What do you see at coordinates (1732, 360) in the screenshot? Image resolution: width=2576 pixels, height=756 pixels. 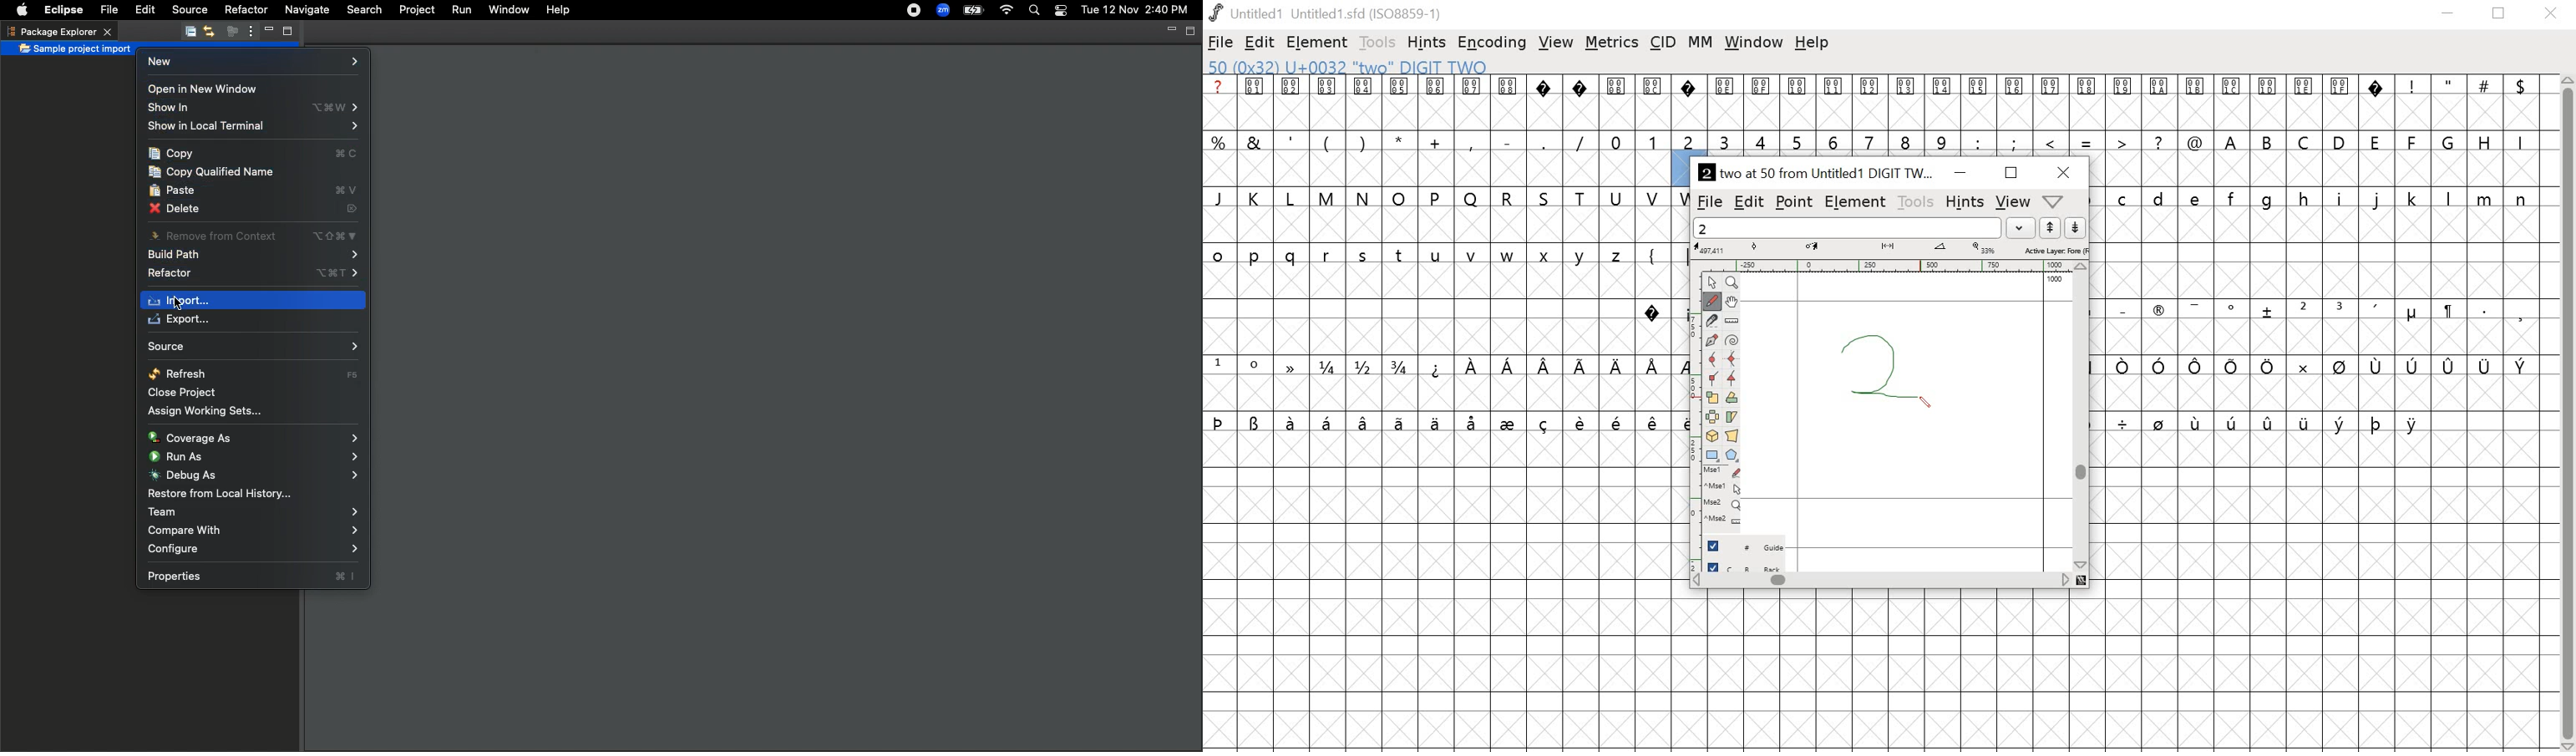 I see `HV curve` at bounding box center [1732, 360].